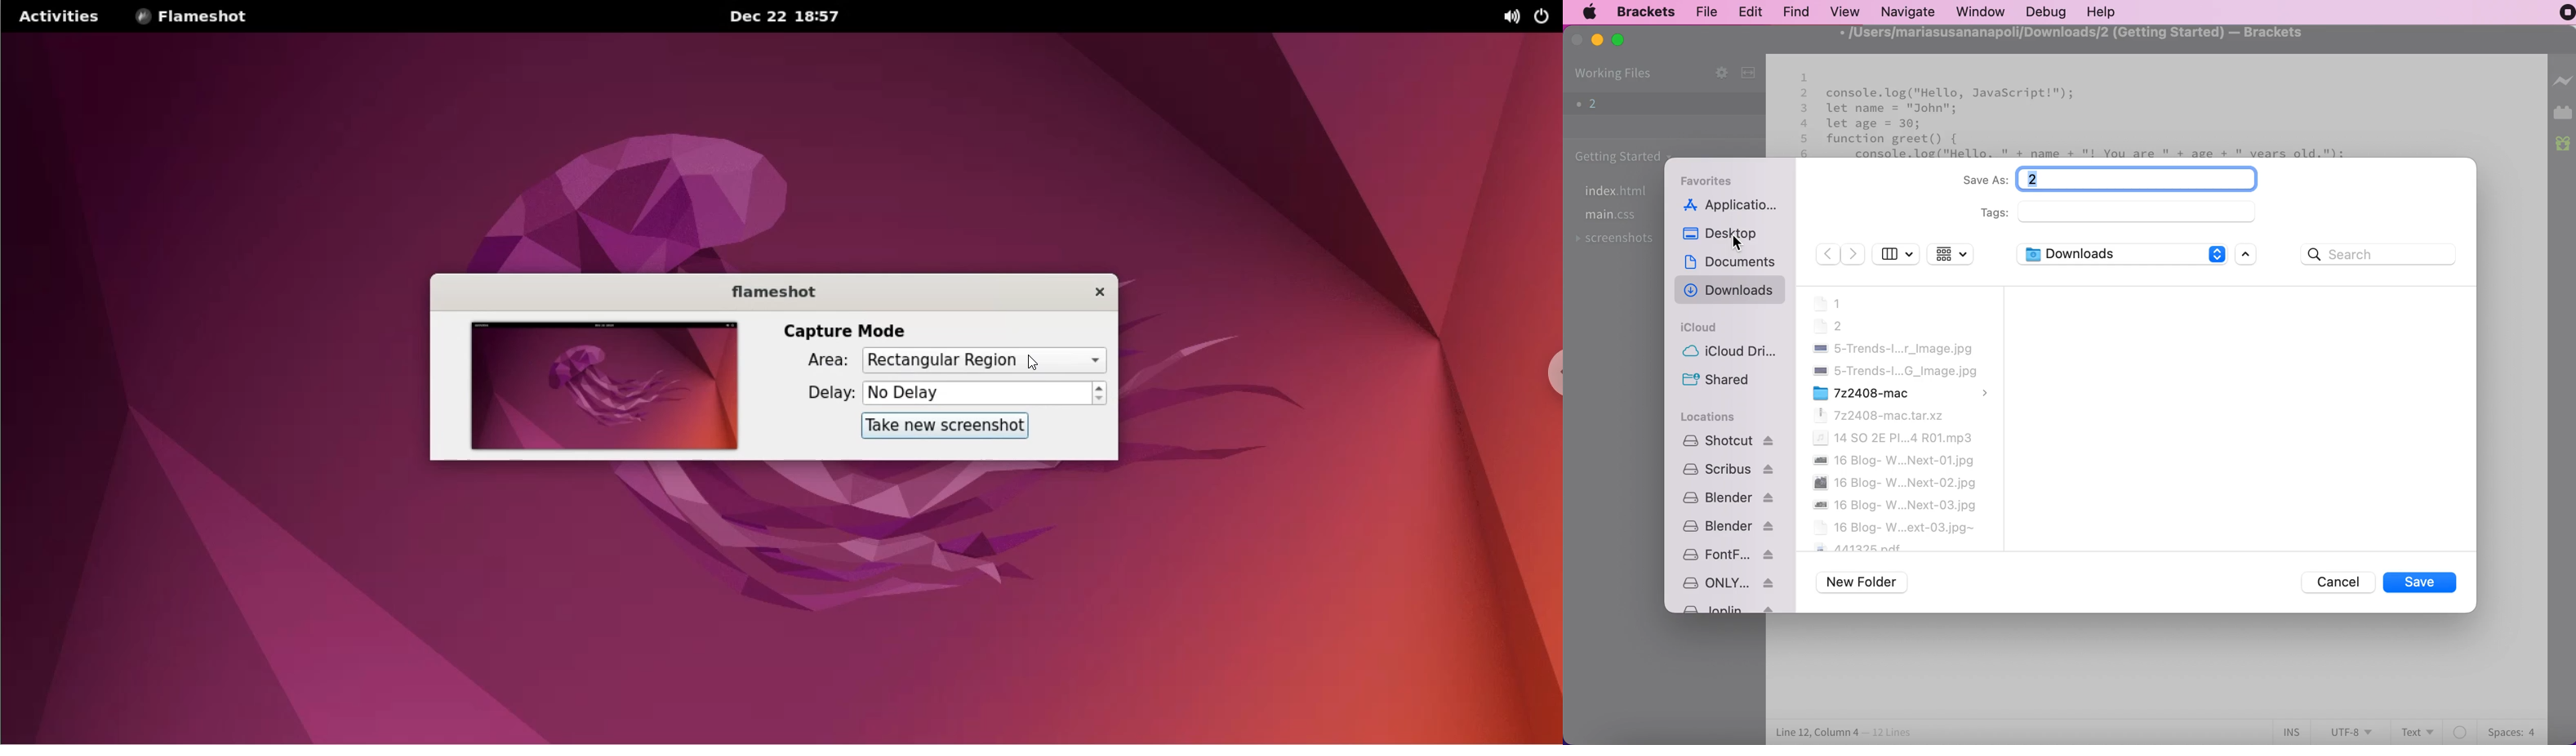  Describe the element at coordinates (1843, 11) in the screenshot. I see `view` at that location.